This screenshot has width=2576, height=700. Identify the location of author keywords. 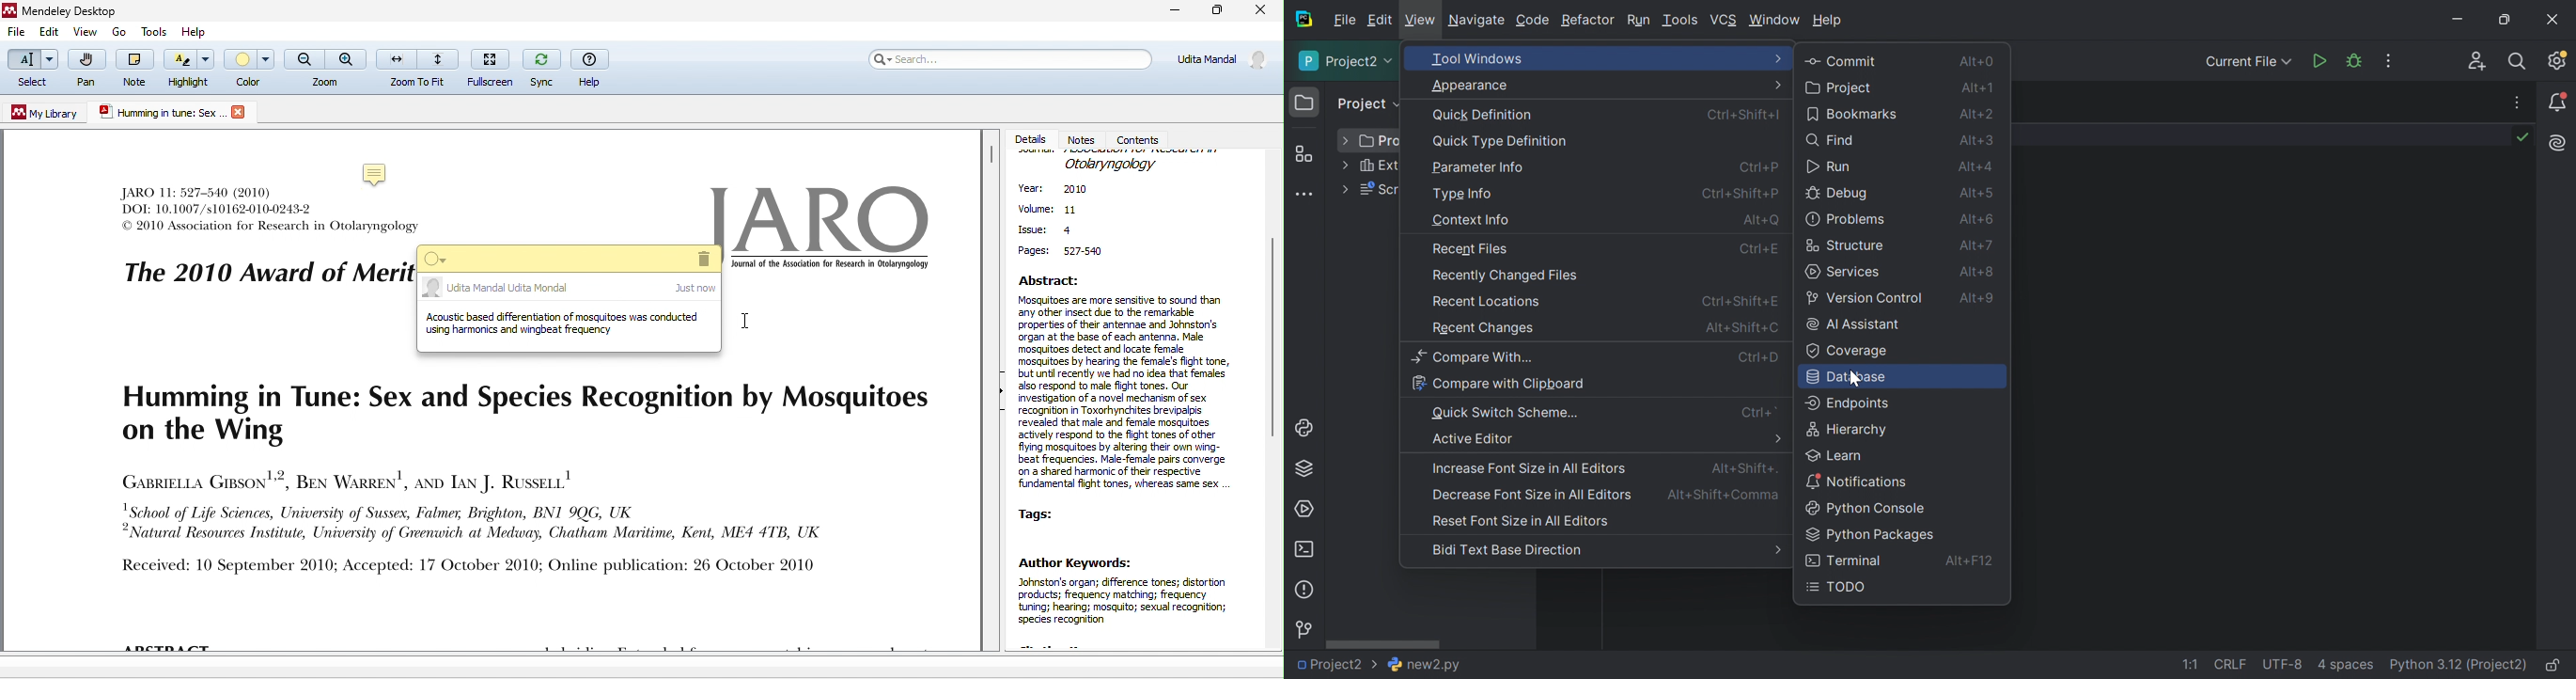
(1131, 600).